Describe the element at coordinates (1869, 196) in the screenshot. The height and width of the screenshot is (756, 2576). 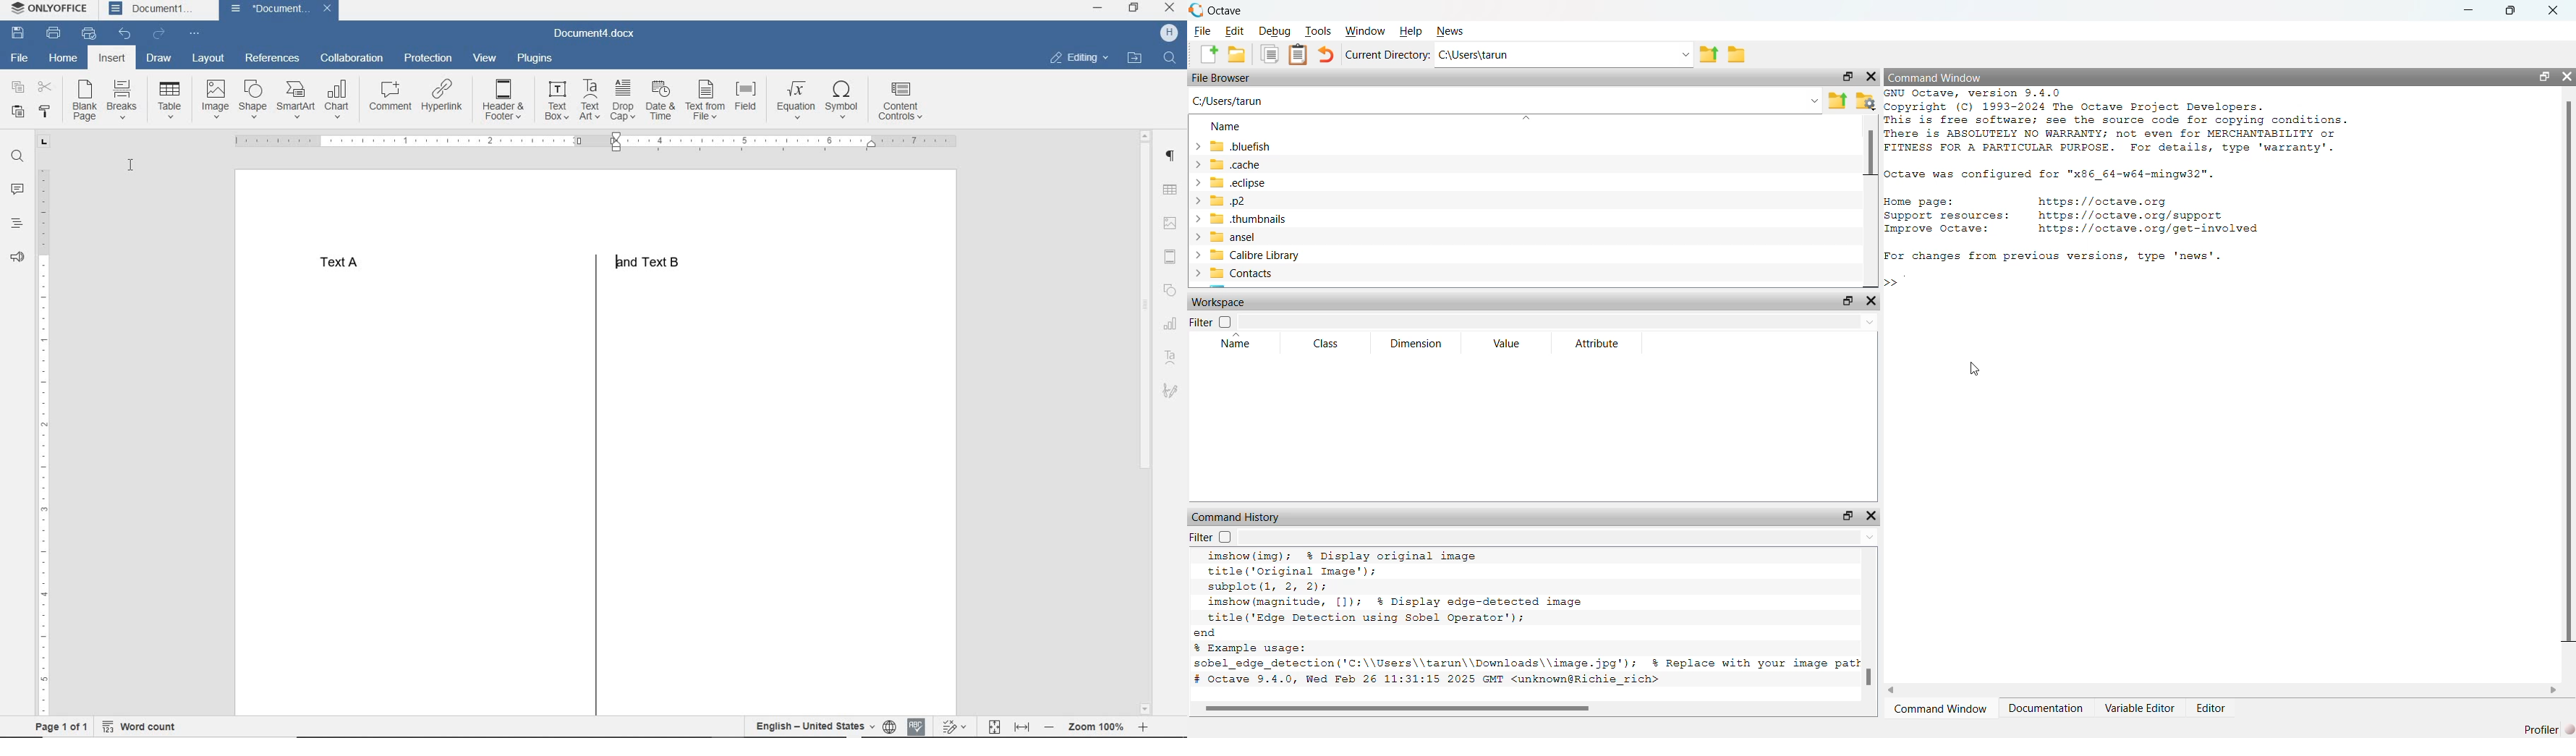
I see `vertical scroll bar` at that location.